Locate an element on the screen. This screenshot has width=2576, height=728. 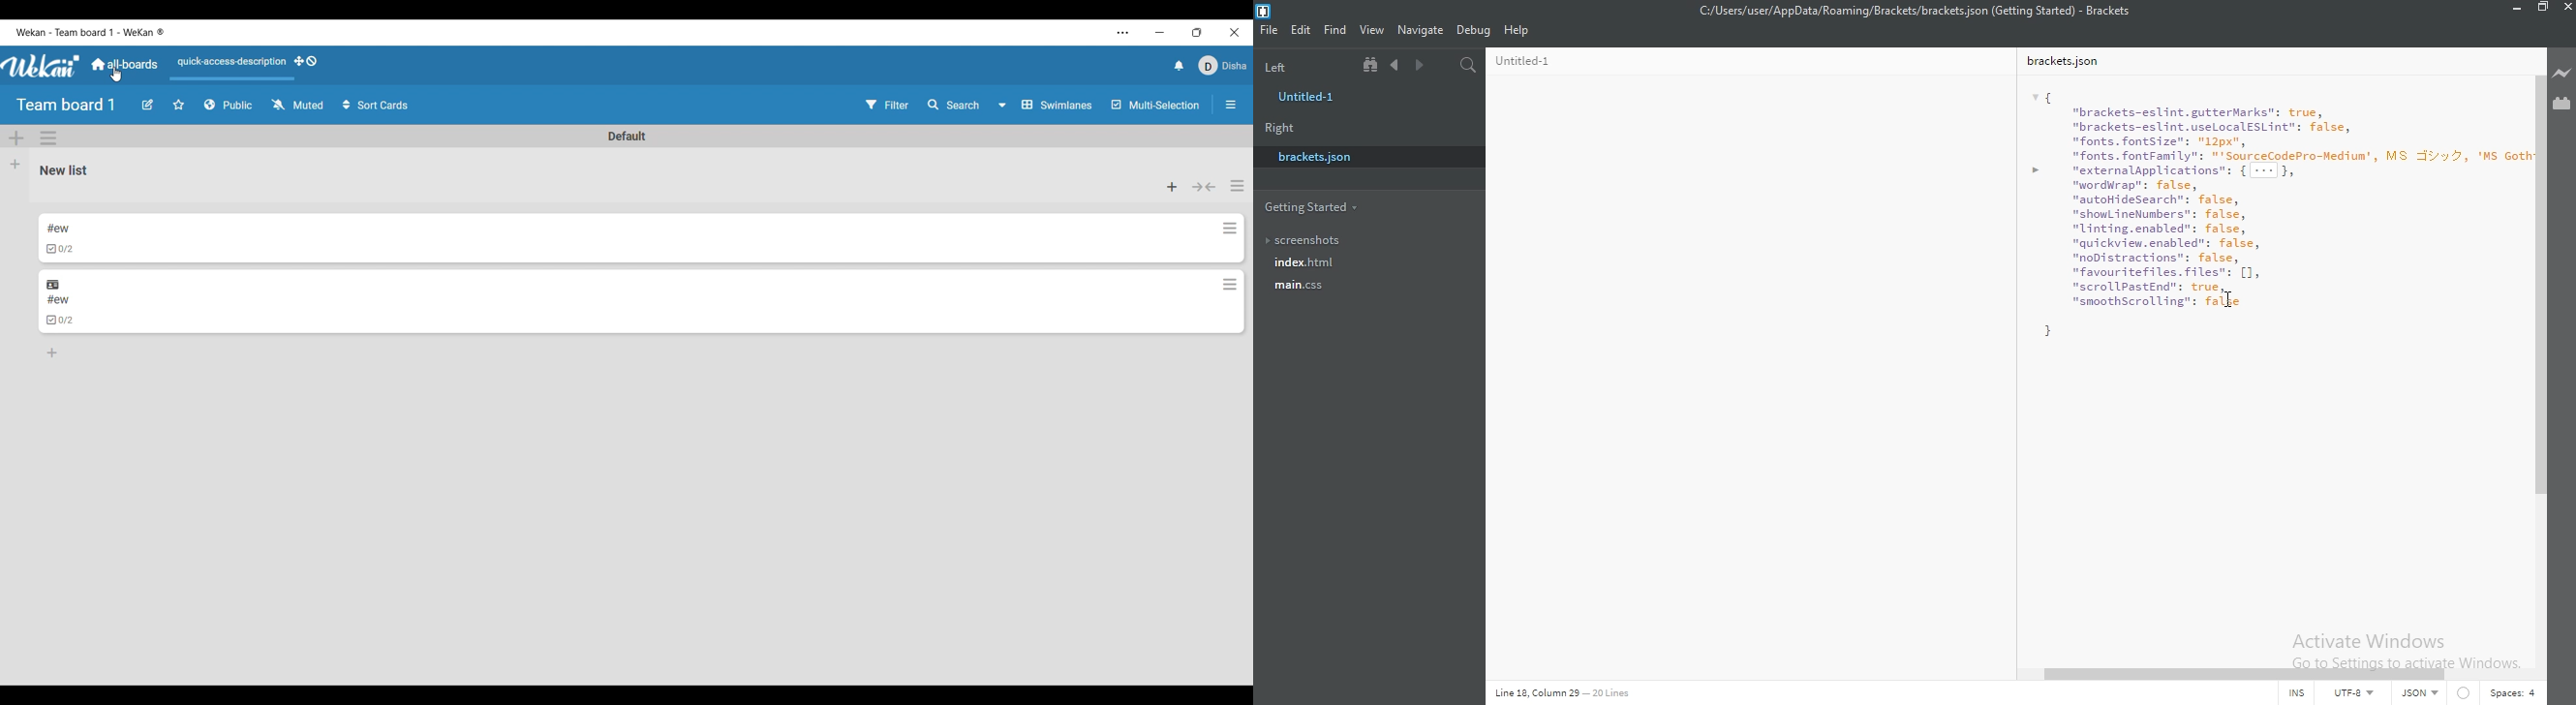
bracket.json is located at coordinates (1748, 357).